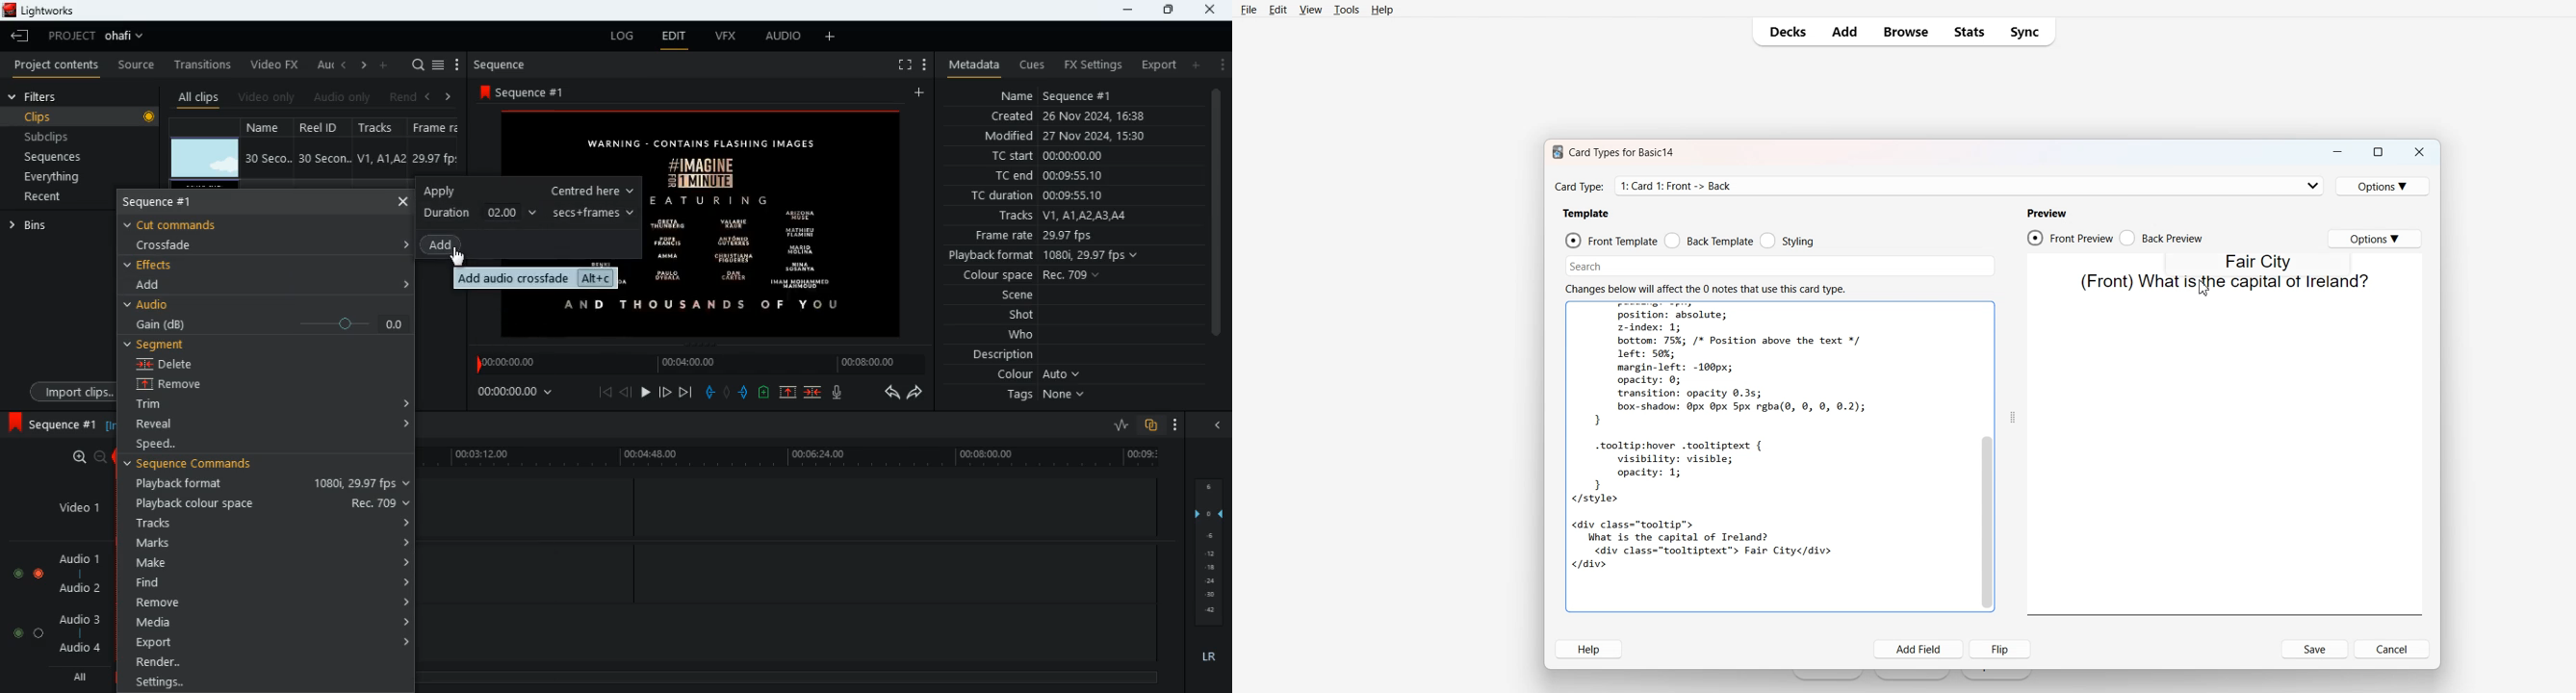 This screenshot has width=2576, height=700. What do you see at coordinates (271, 503) in the screenshot?
I see `playback colour space` at bounding box center [271, 503].